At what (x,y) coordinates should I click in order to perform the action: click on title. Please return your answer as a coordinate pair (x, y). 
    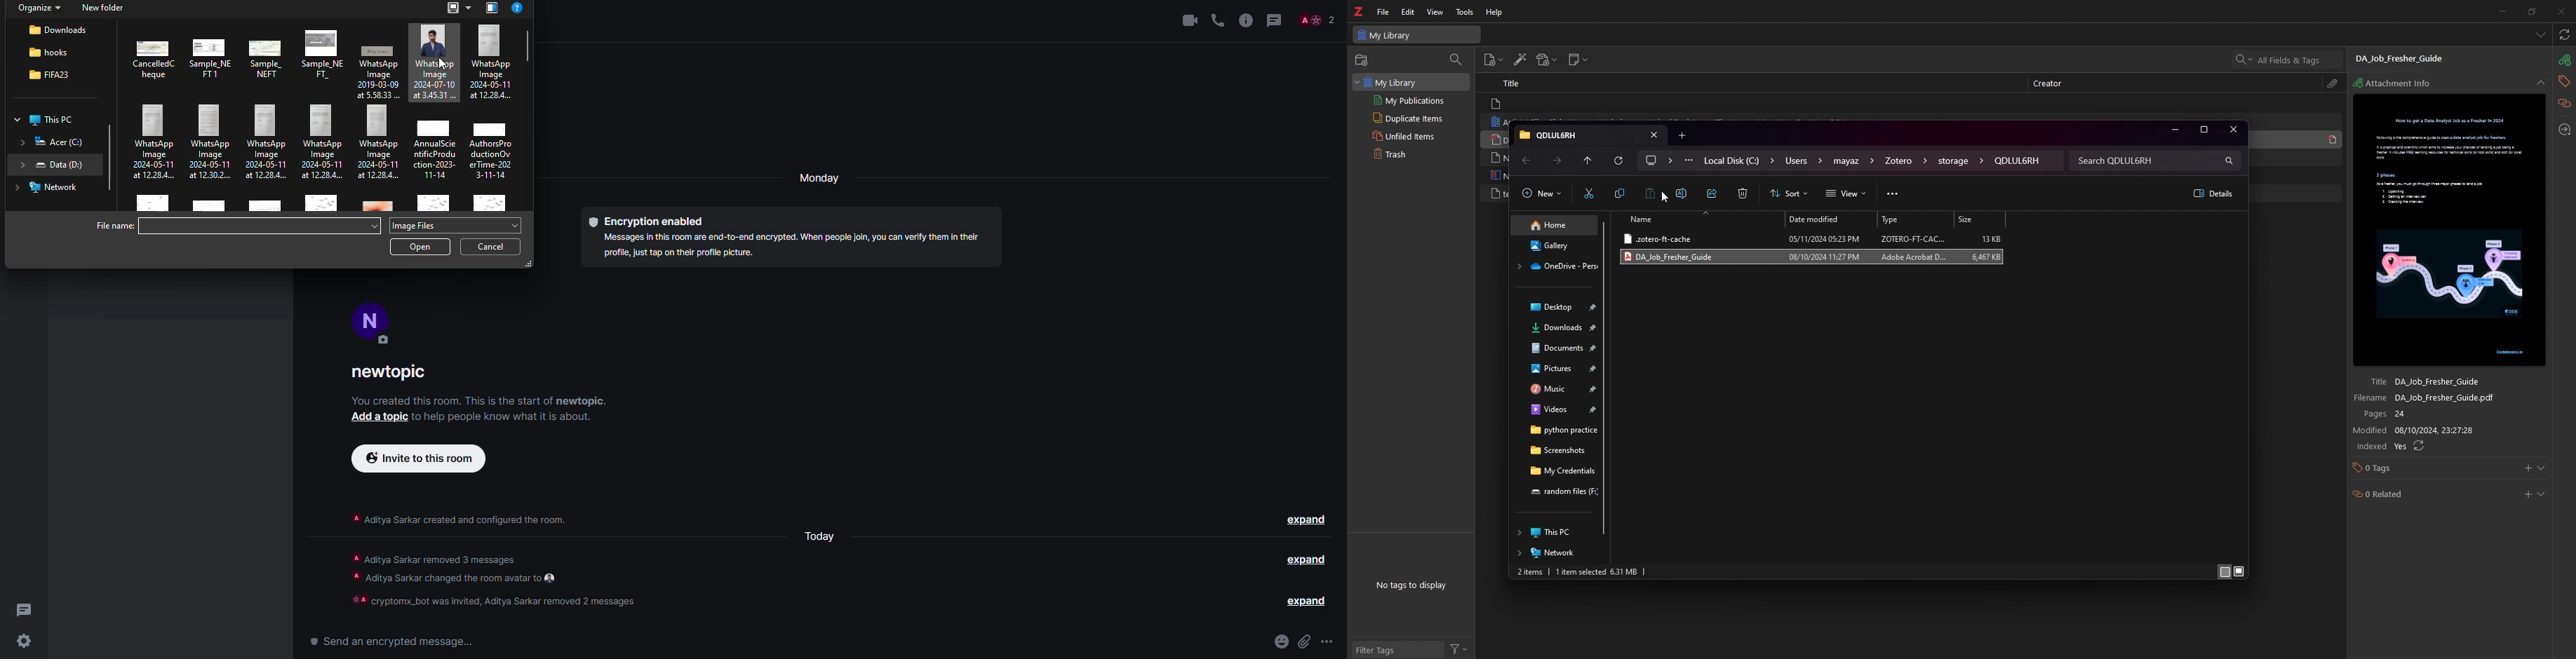
    Looking at the image, I should click on (2440, 381).